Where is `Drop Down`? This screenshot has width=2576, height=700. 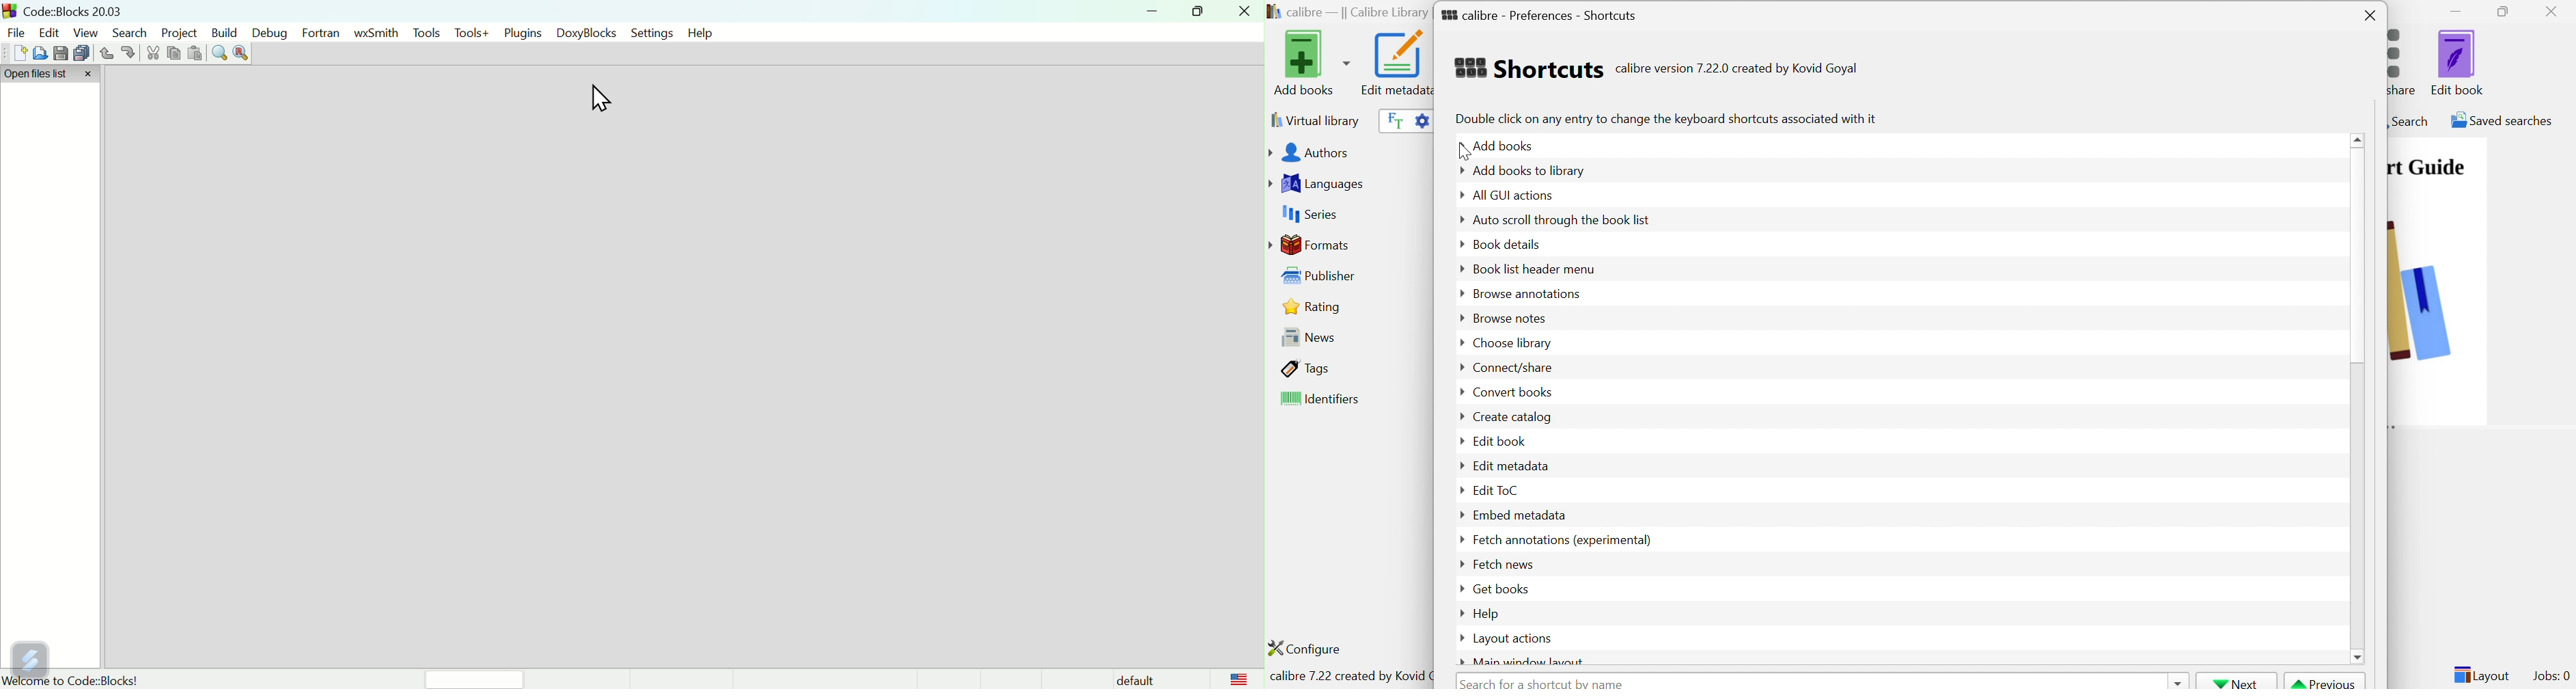
Drop Down is located at coordinates (1460, 589).